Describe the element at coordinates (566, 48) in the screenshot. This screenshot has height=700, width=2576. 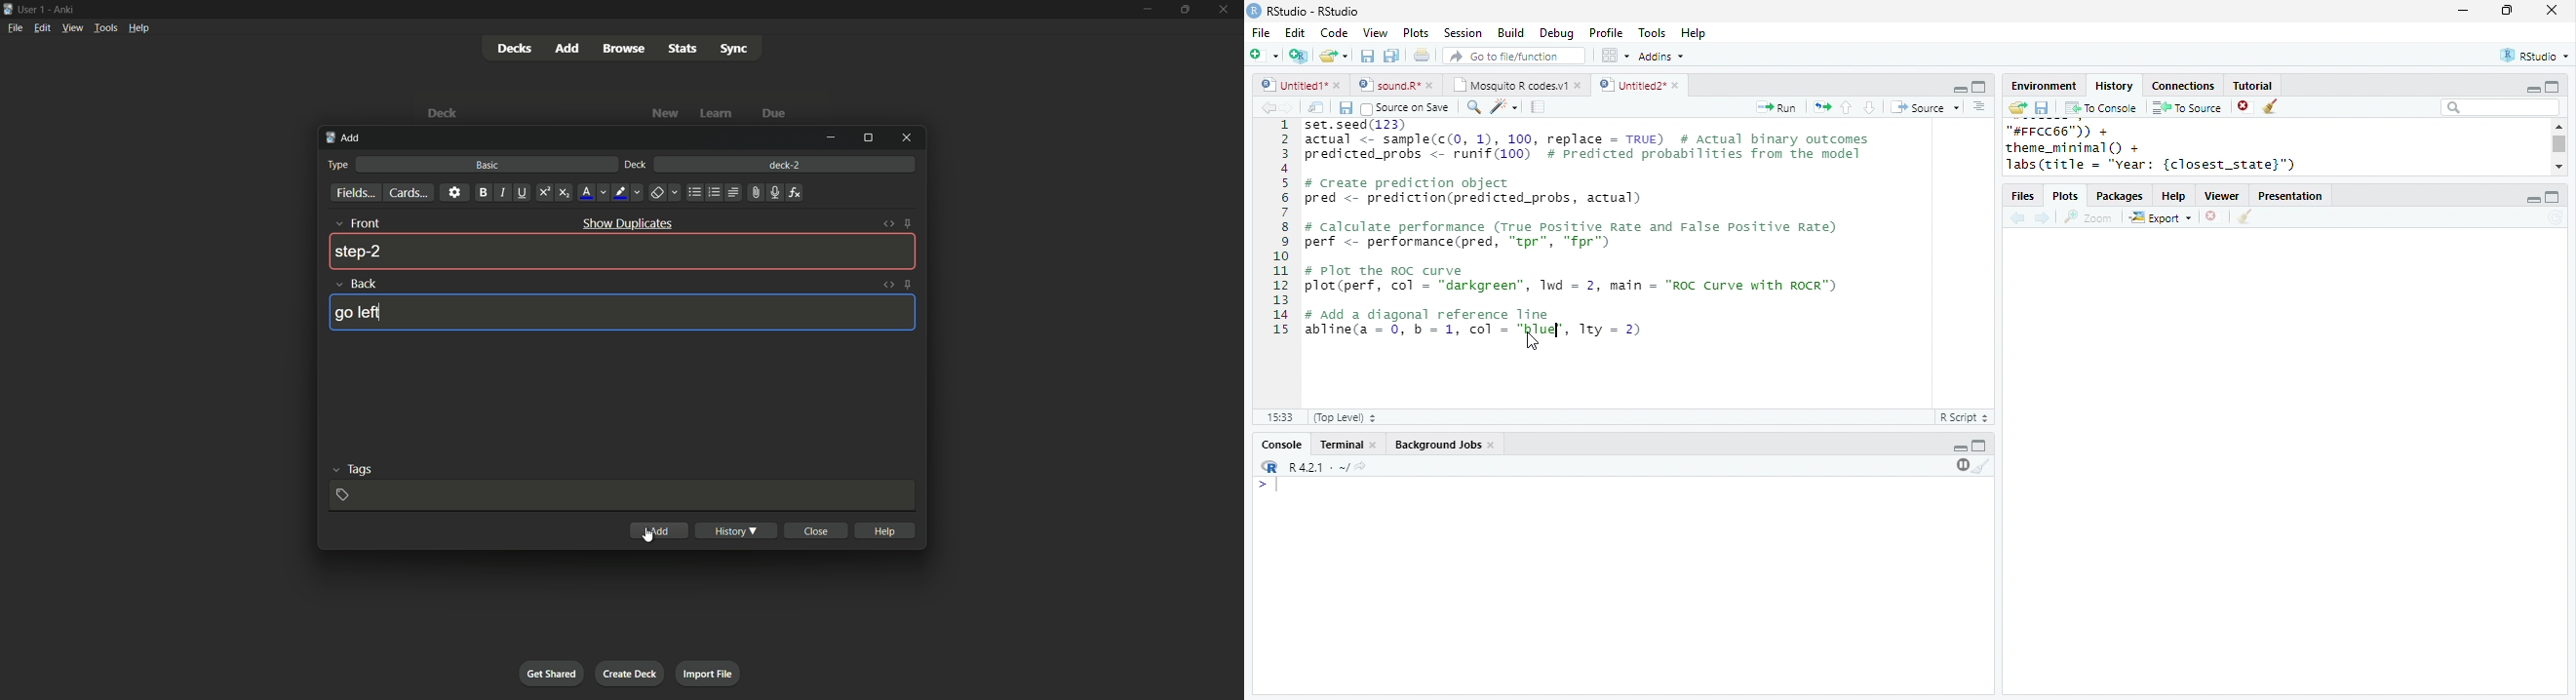
I see `add` at that location.